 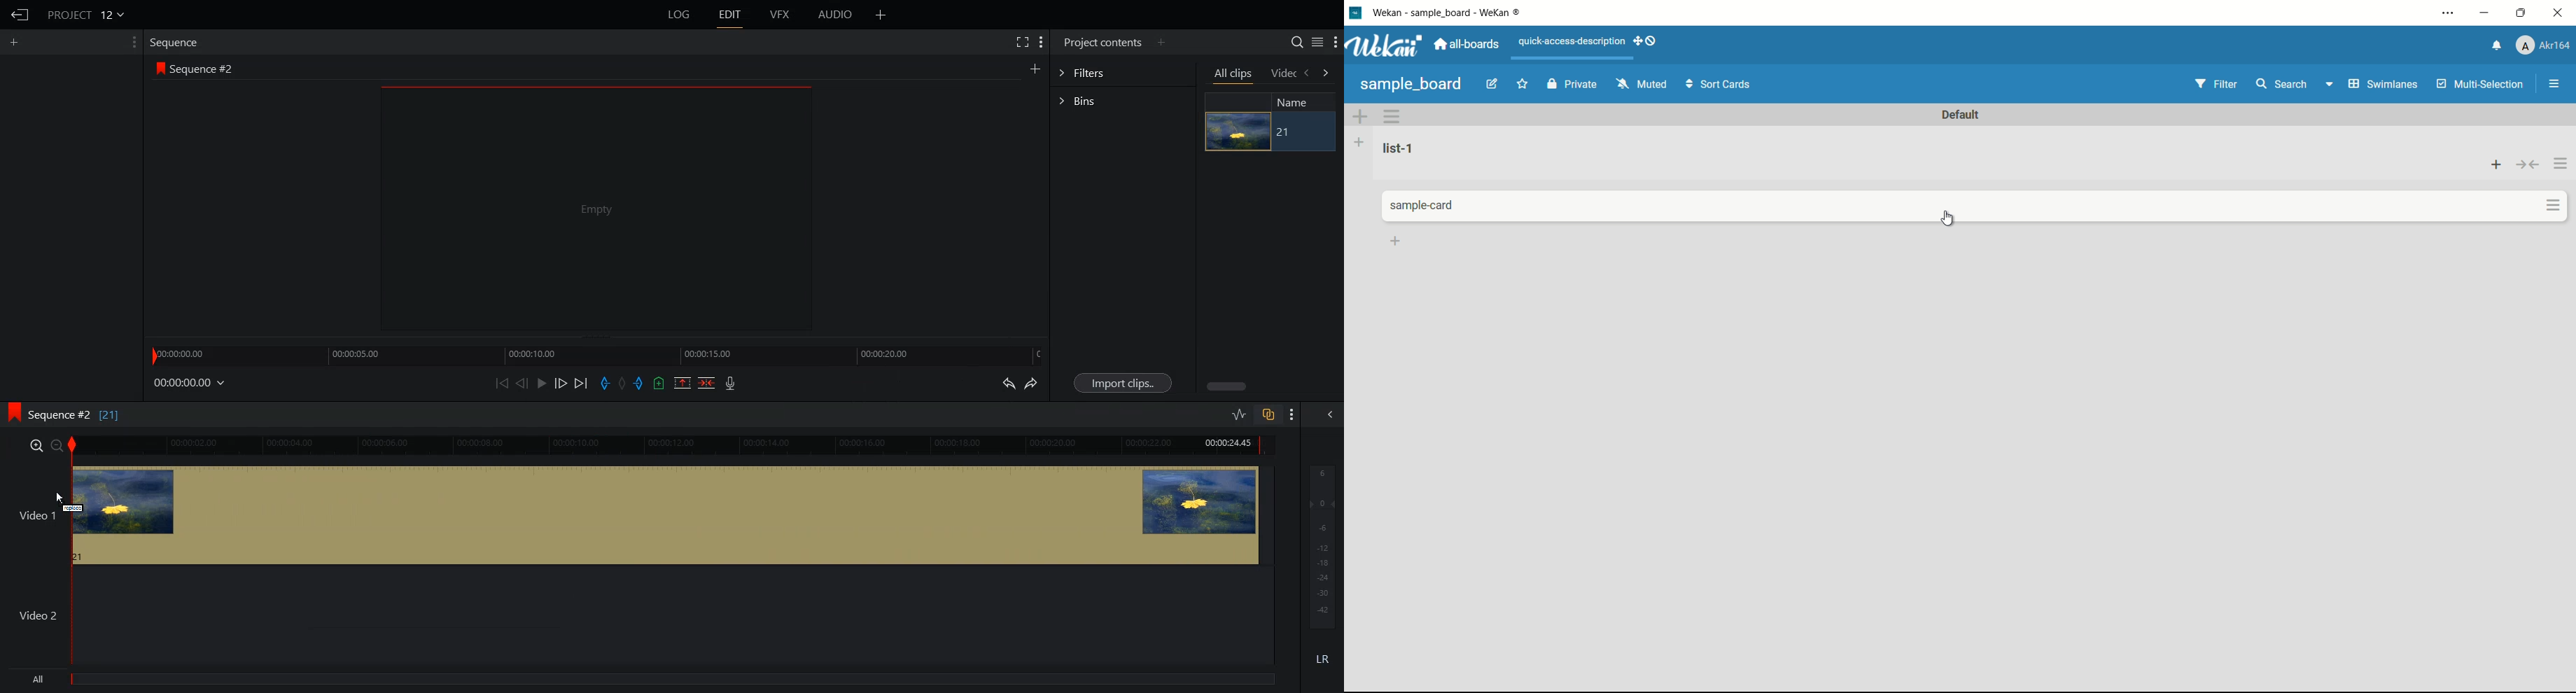 I want to click on muted, so click(x=1640, y=85).